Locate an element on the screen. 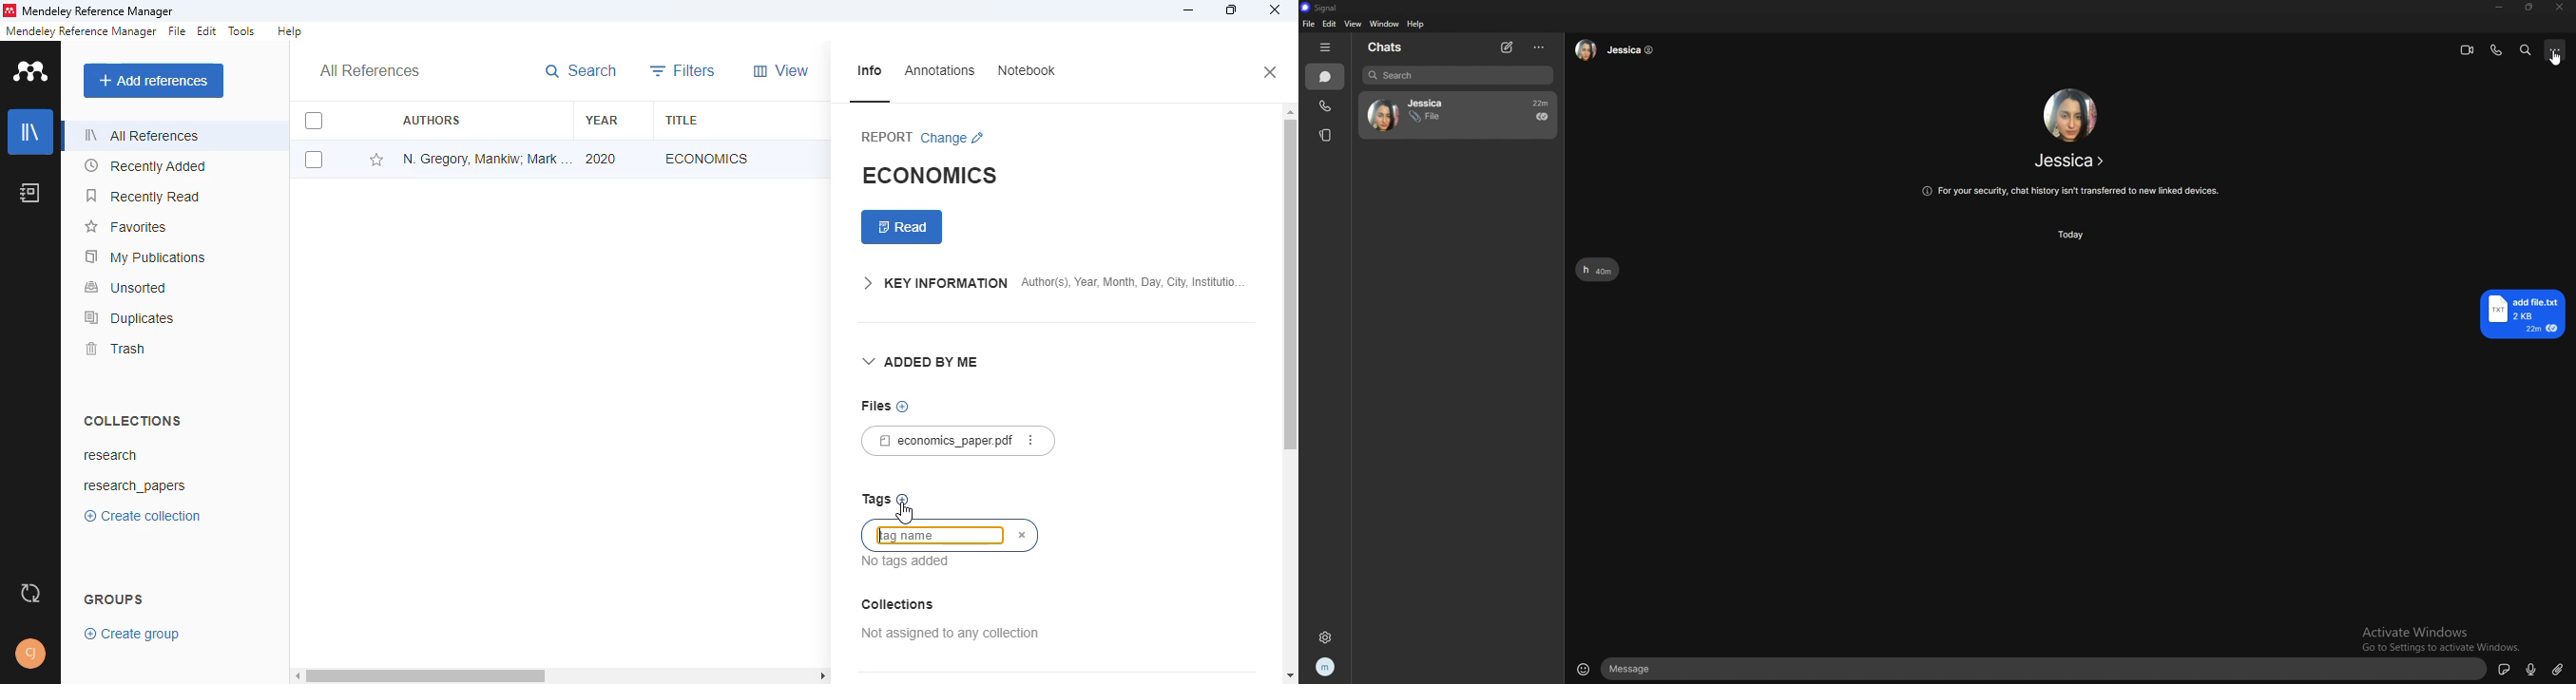 The height and width of the screenshot is (700, 2576). annotations is located at coordinates (940, 71).